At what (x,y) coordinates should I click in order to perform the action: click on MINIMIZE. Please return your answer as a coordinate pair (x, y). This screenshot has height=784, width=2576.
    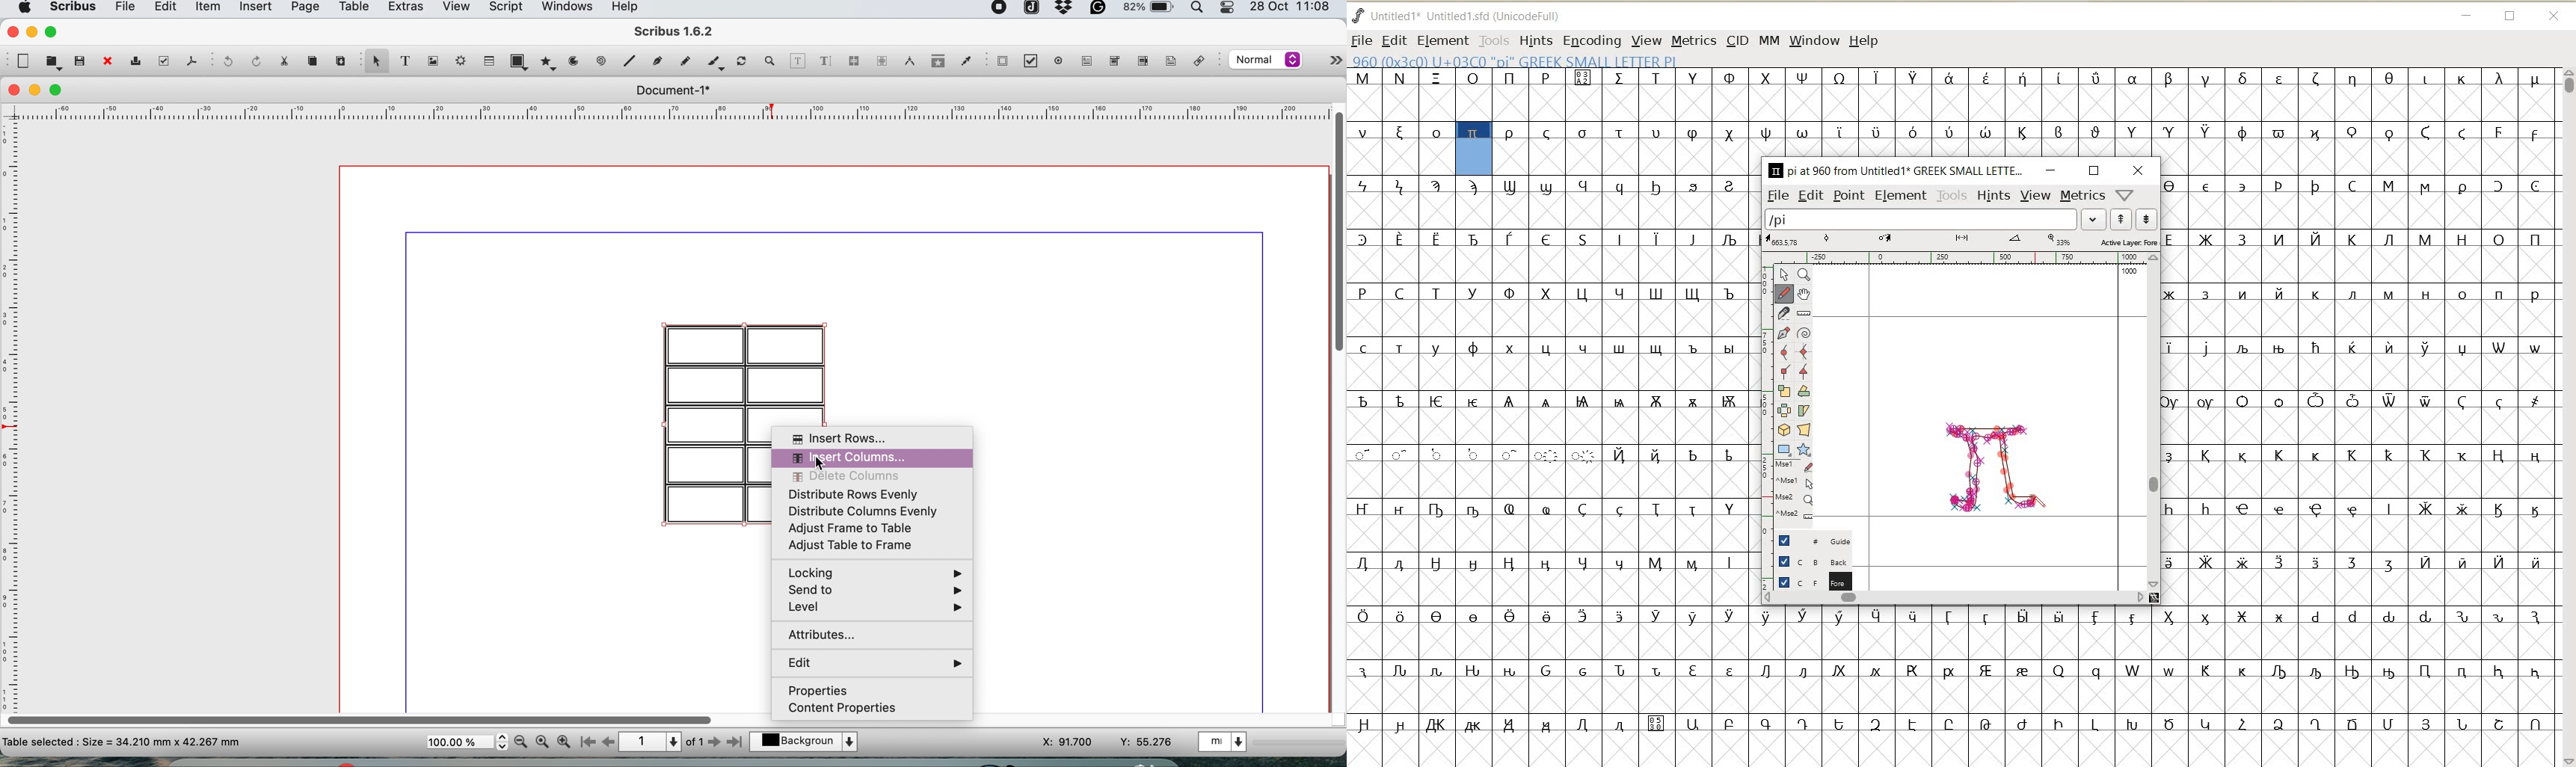
    Looking at the image, I should click on (2467, 16).